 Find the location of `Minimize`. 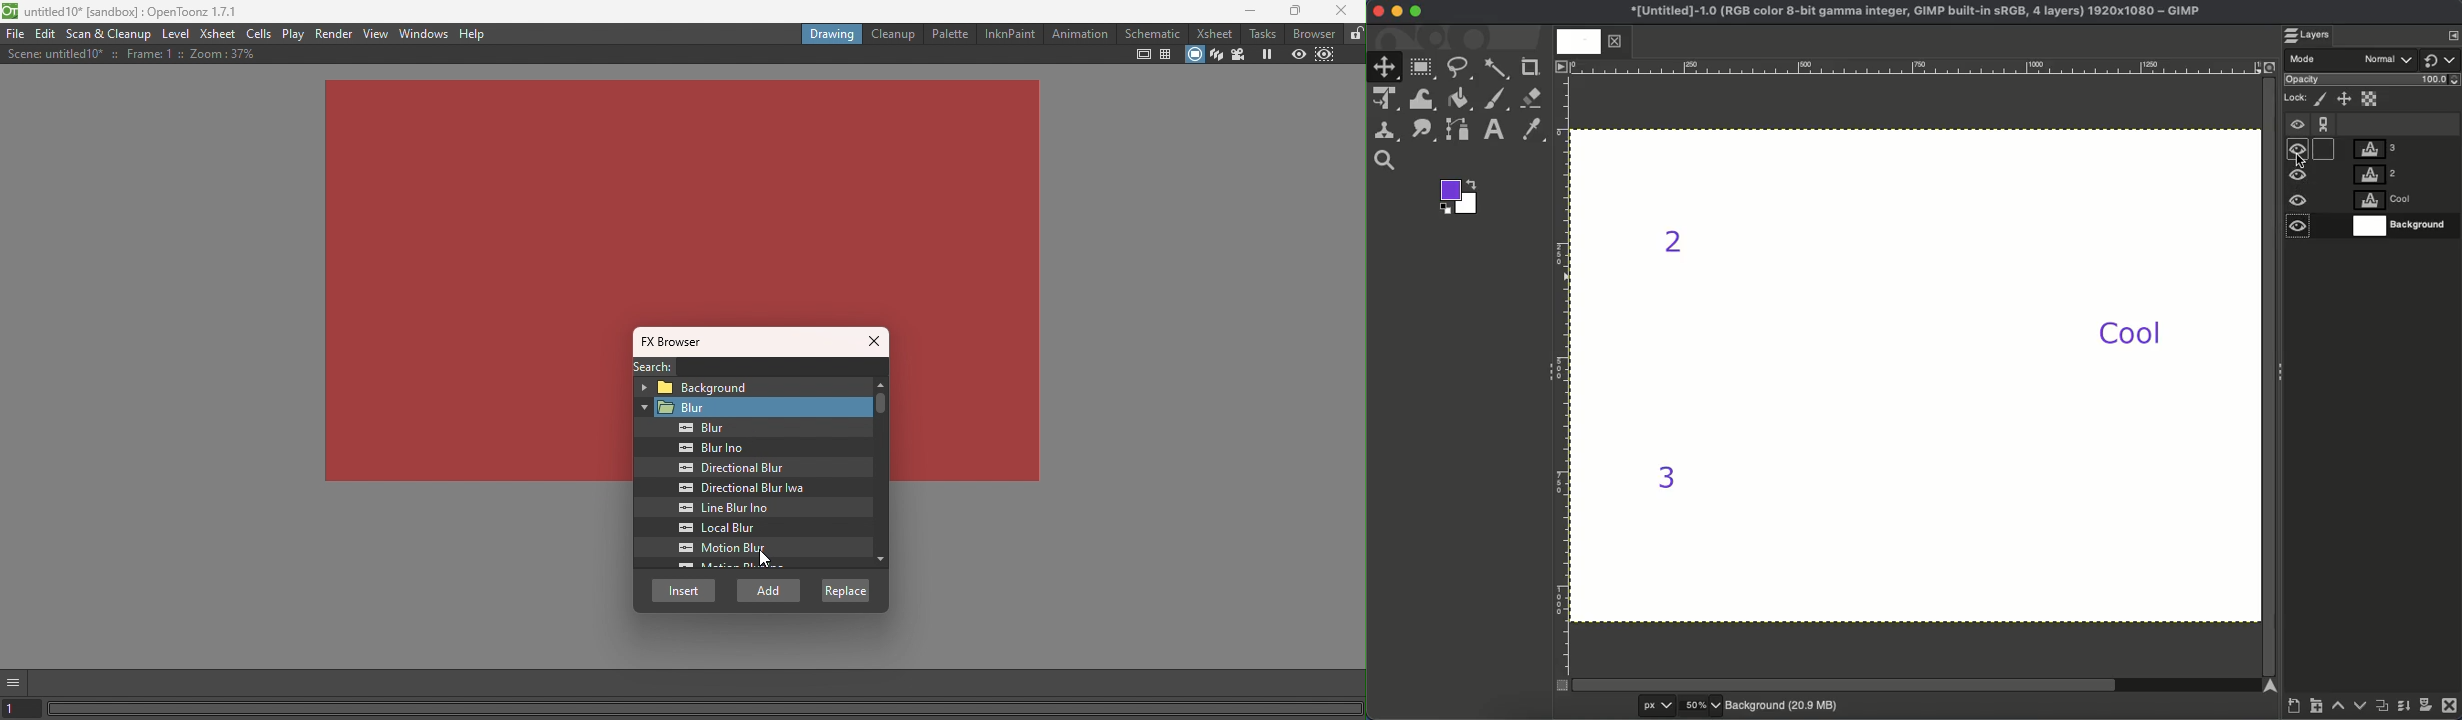

Minimize is located at coordinates (1247, 11).